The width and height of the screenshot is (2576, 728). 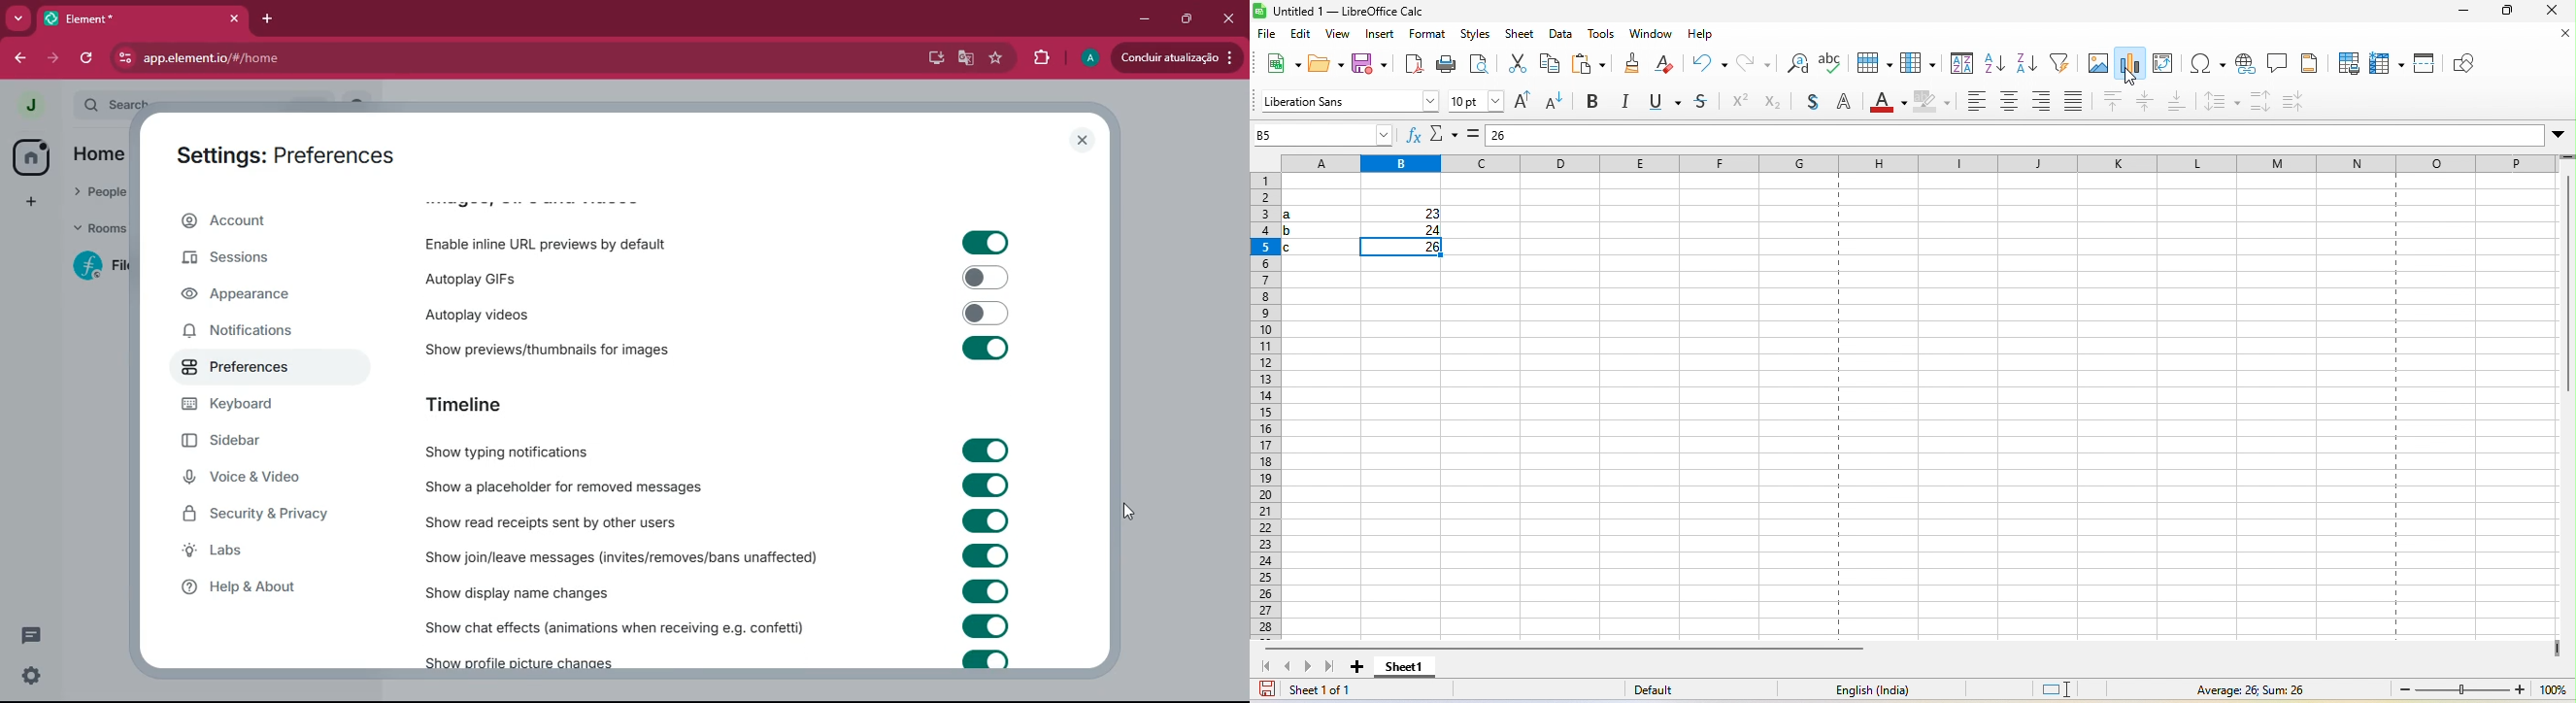 I want to click on print preview, so click(x=1479, y=64).